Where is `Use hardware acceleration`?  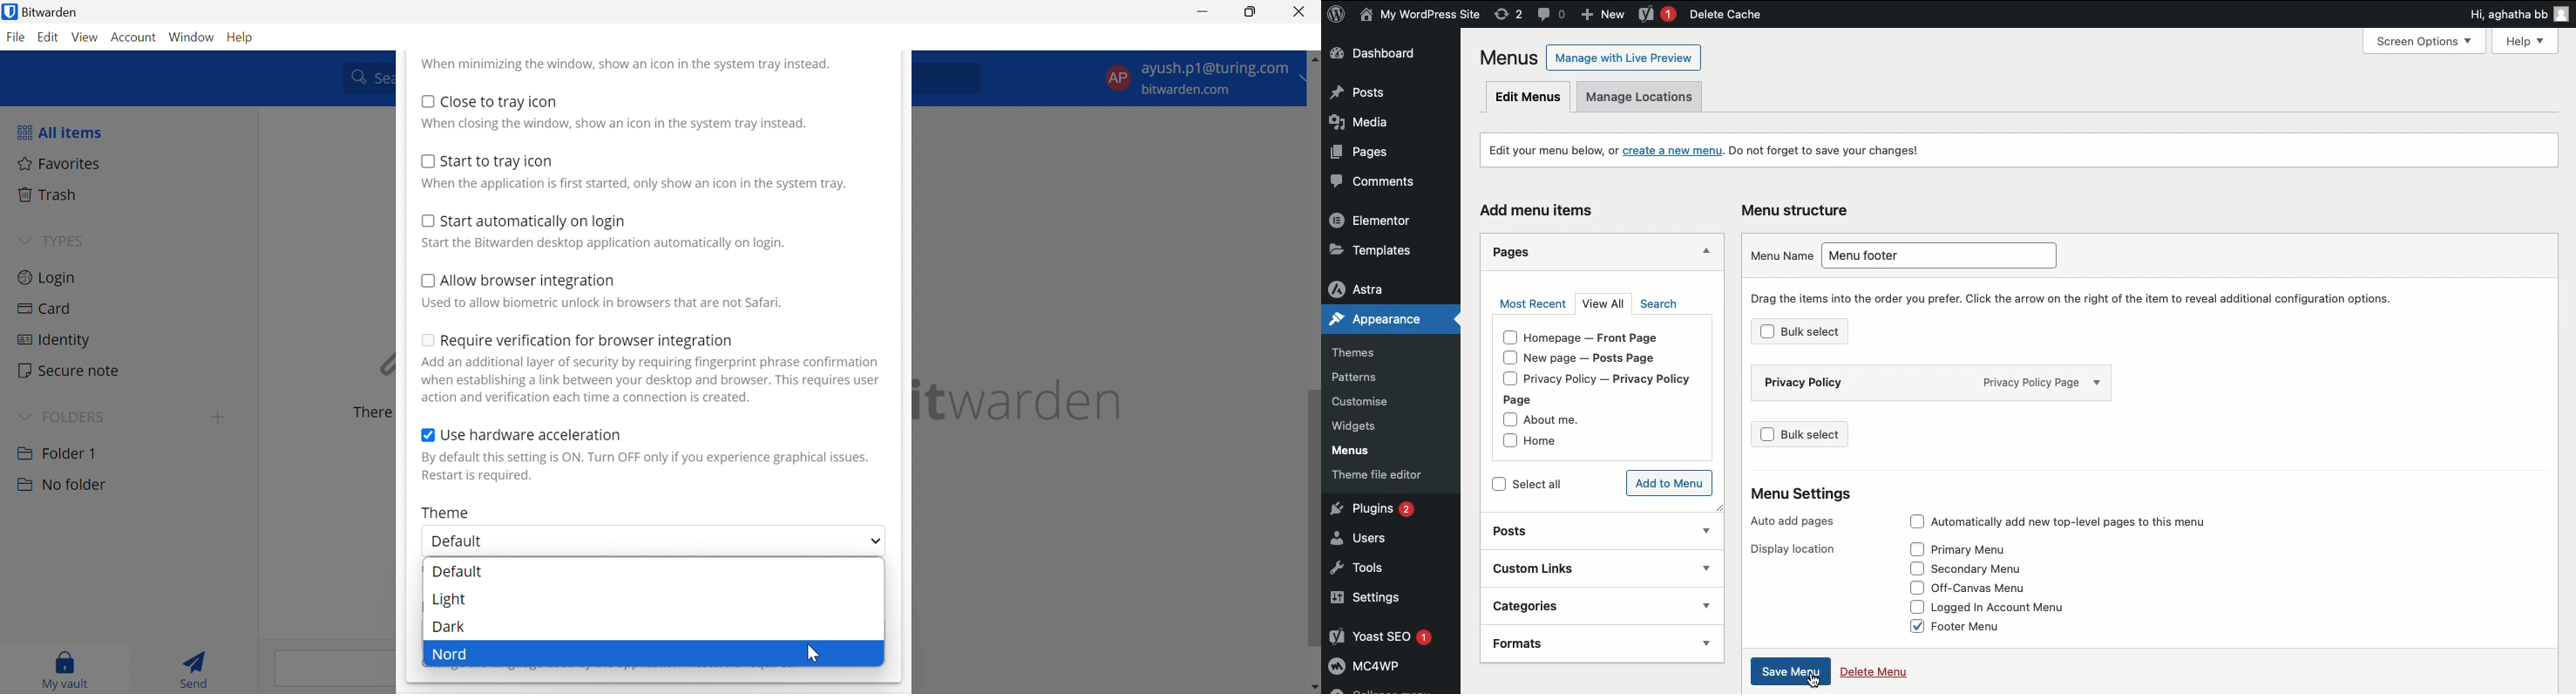
Use hardware acceleration is located at coordinates (532, 435).